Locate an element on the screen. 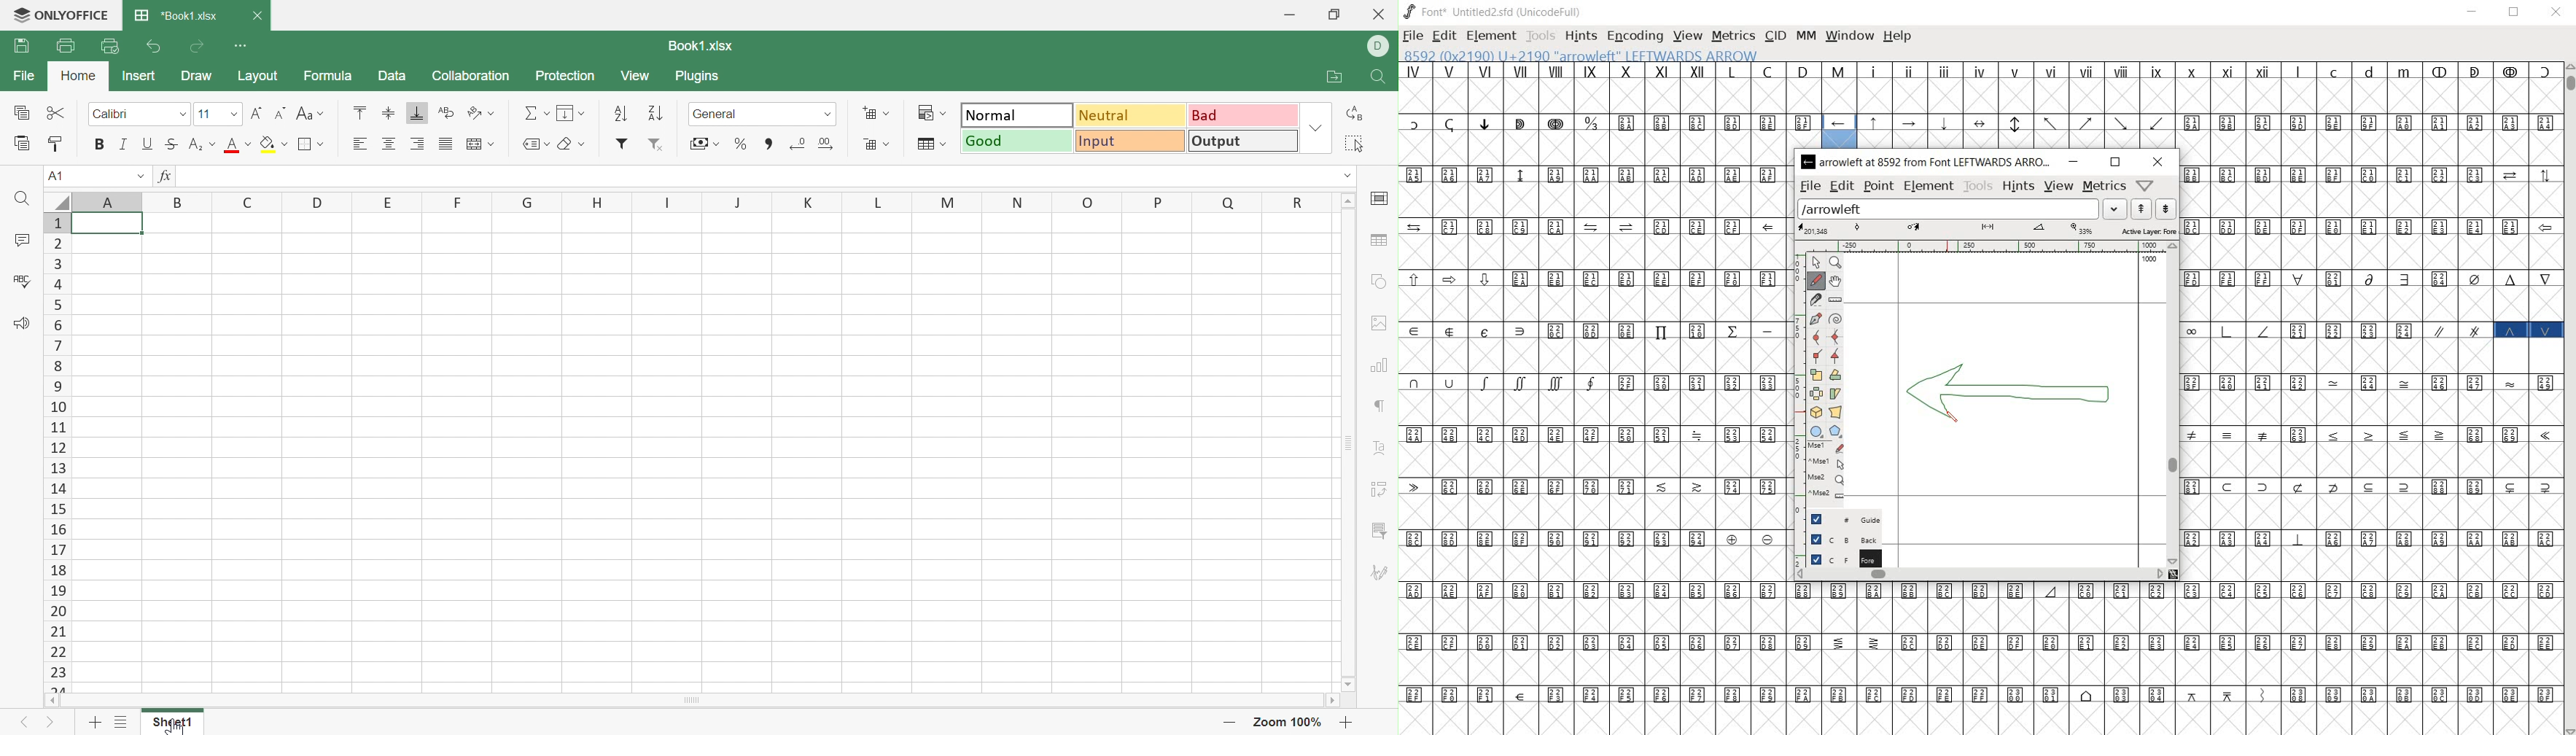 The height and width of the screenshot is (756, 2576). Input is located at coordinates (1132, 141).